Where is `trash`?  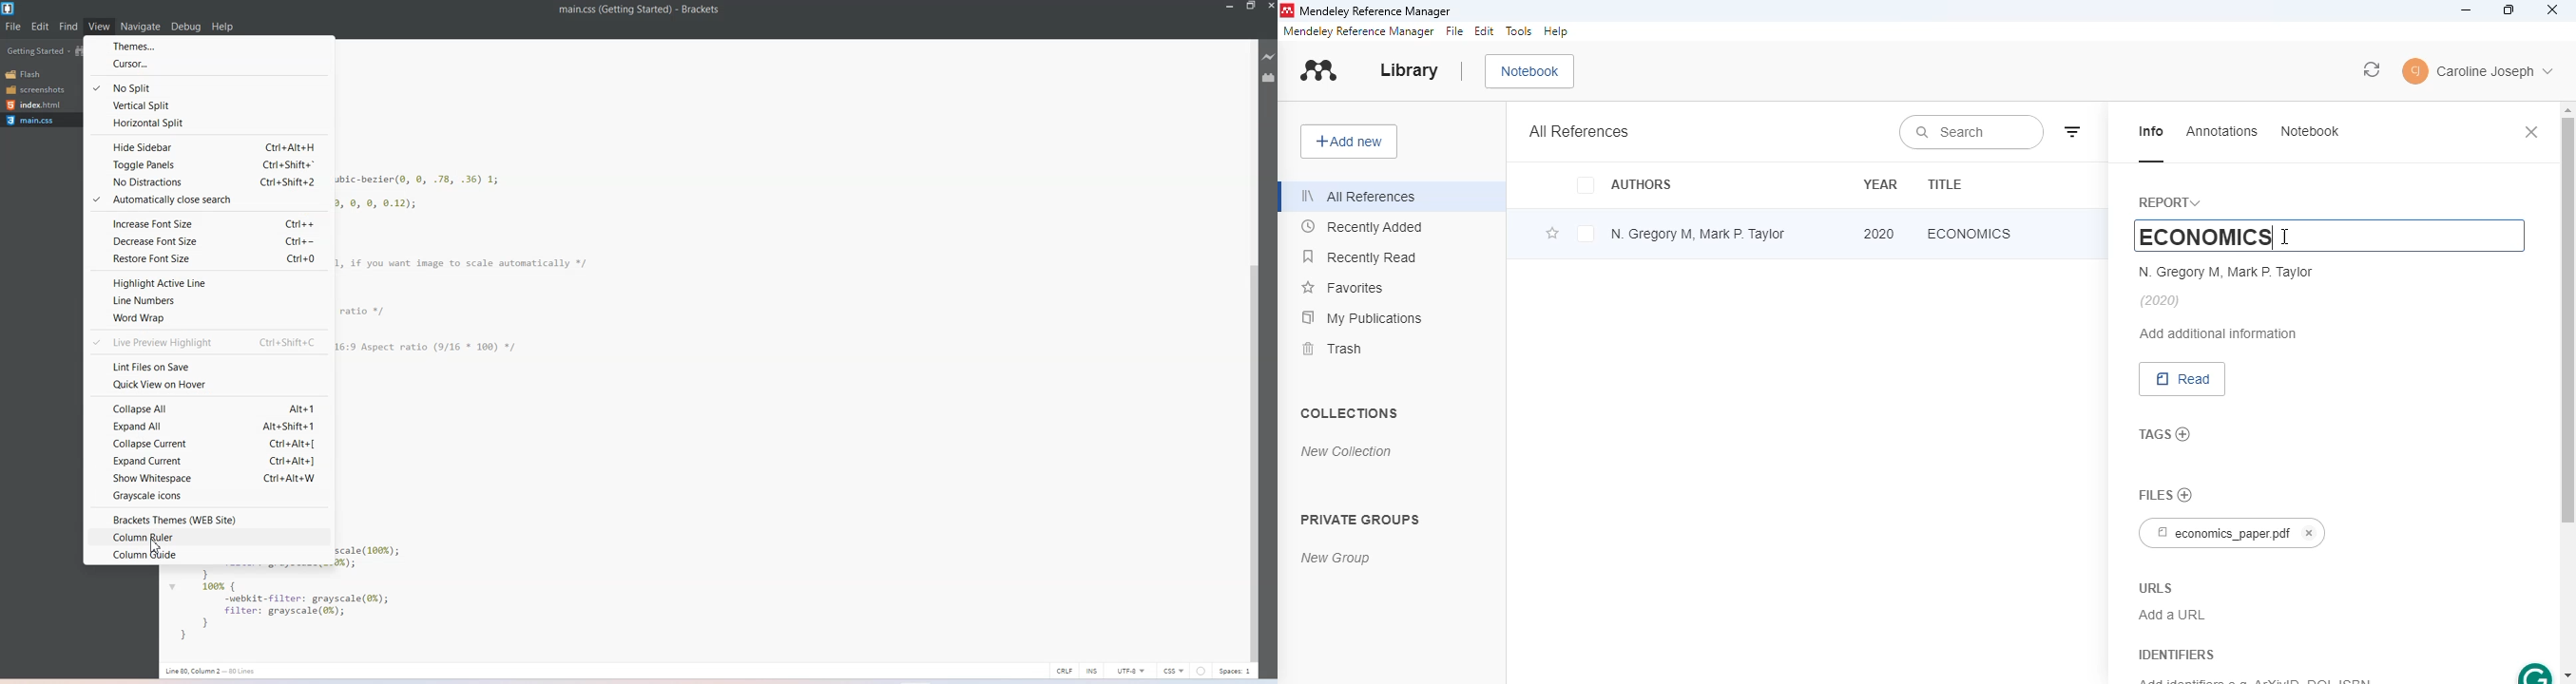 trash is located at coordinates (1332, 349).